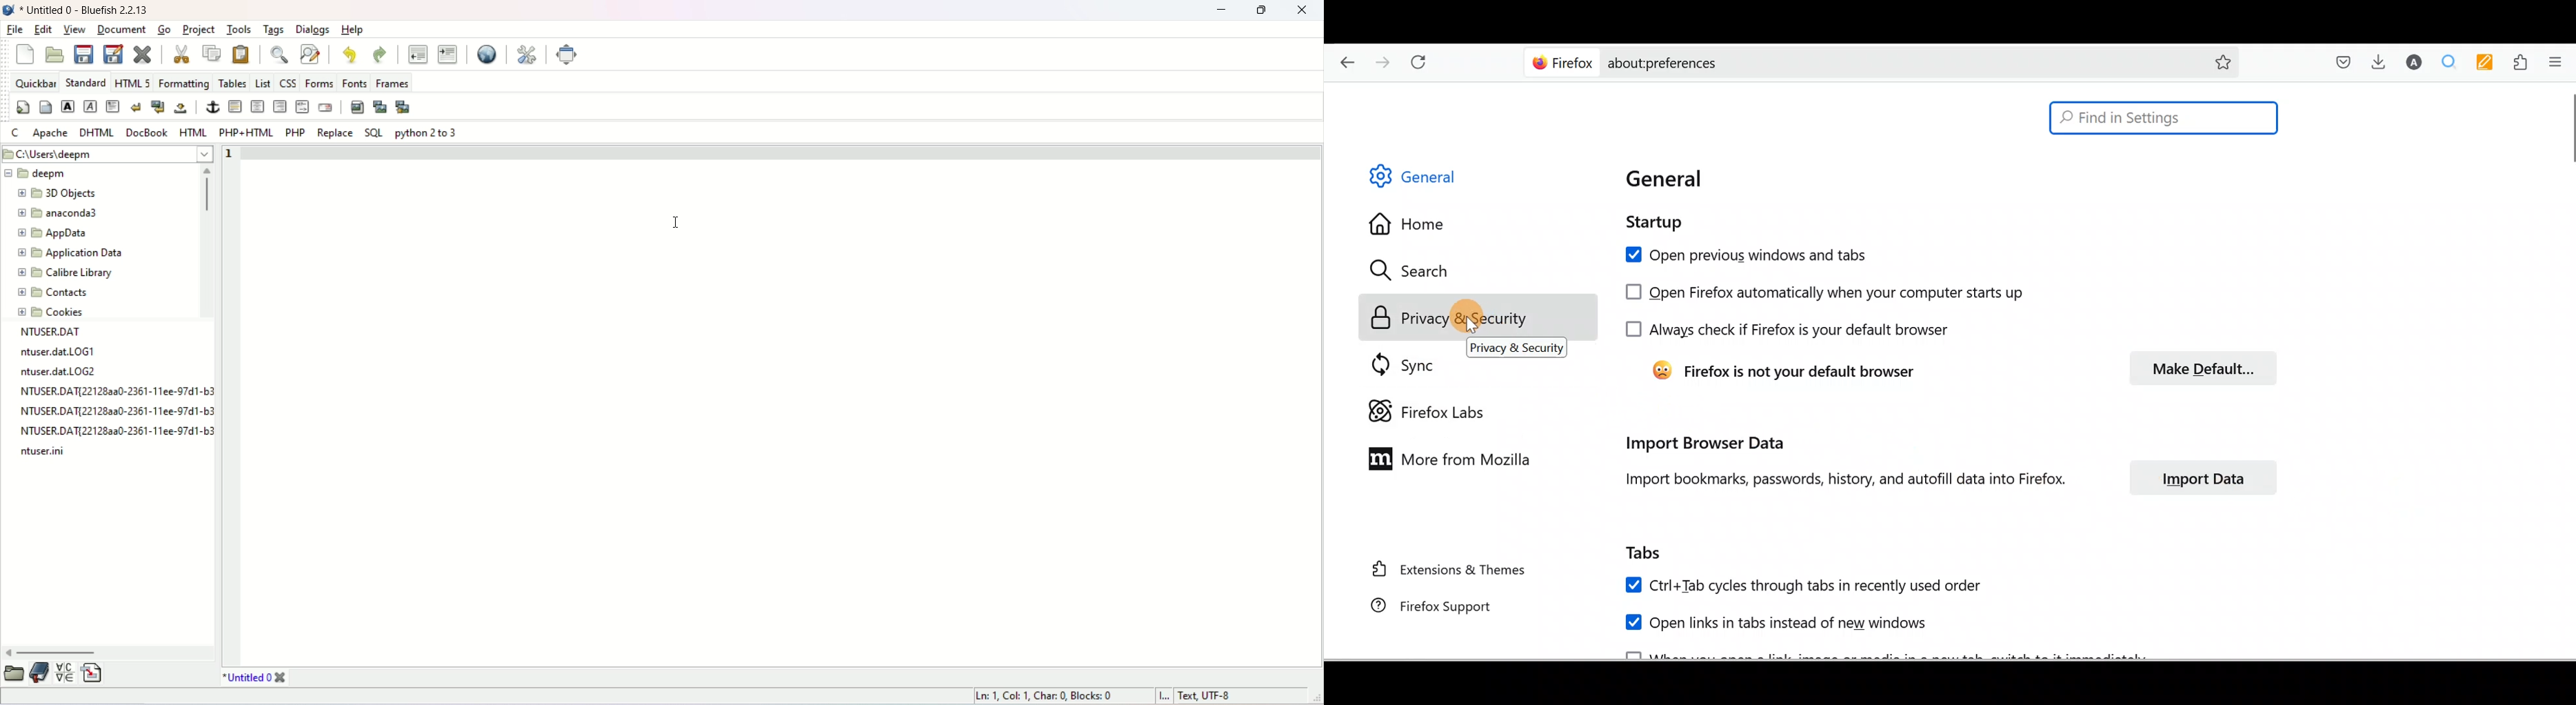 The height and width of the screenshot is (728, 2576). I want to click on tables, so click(232, 85).